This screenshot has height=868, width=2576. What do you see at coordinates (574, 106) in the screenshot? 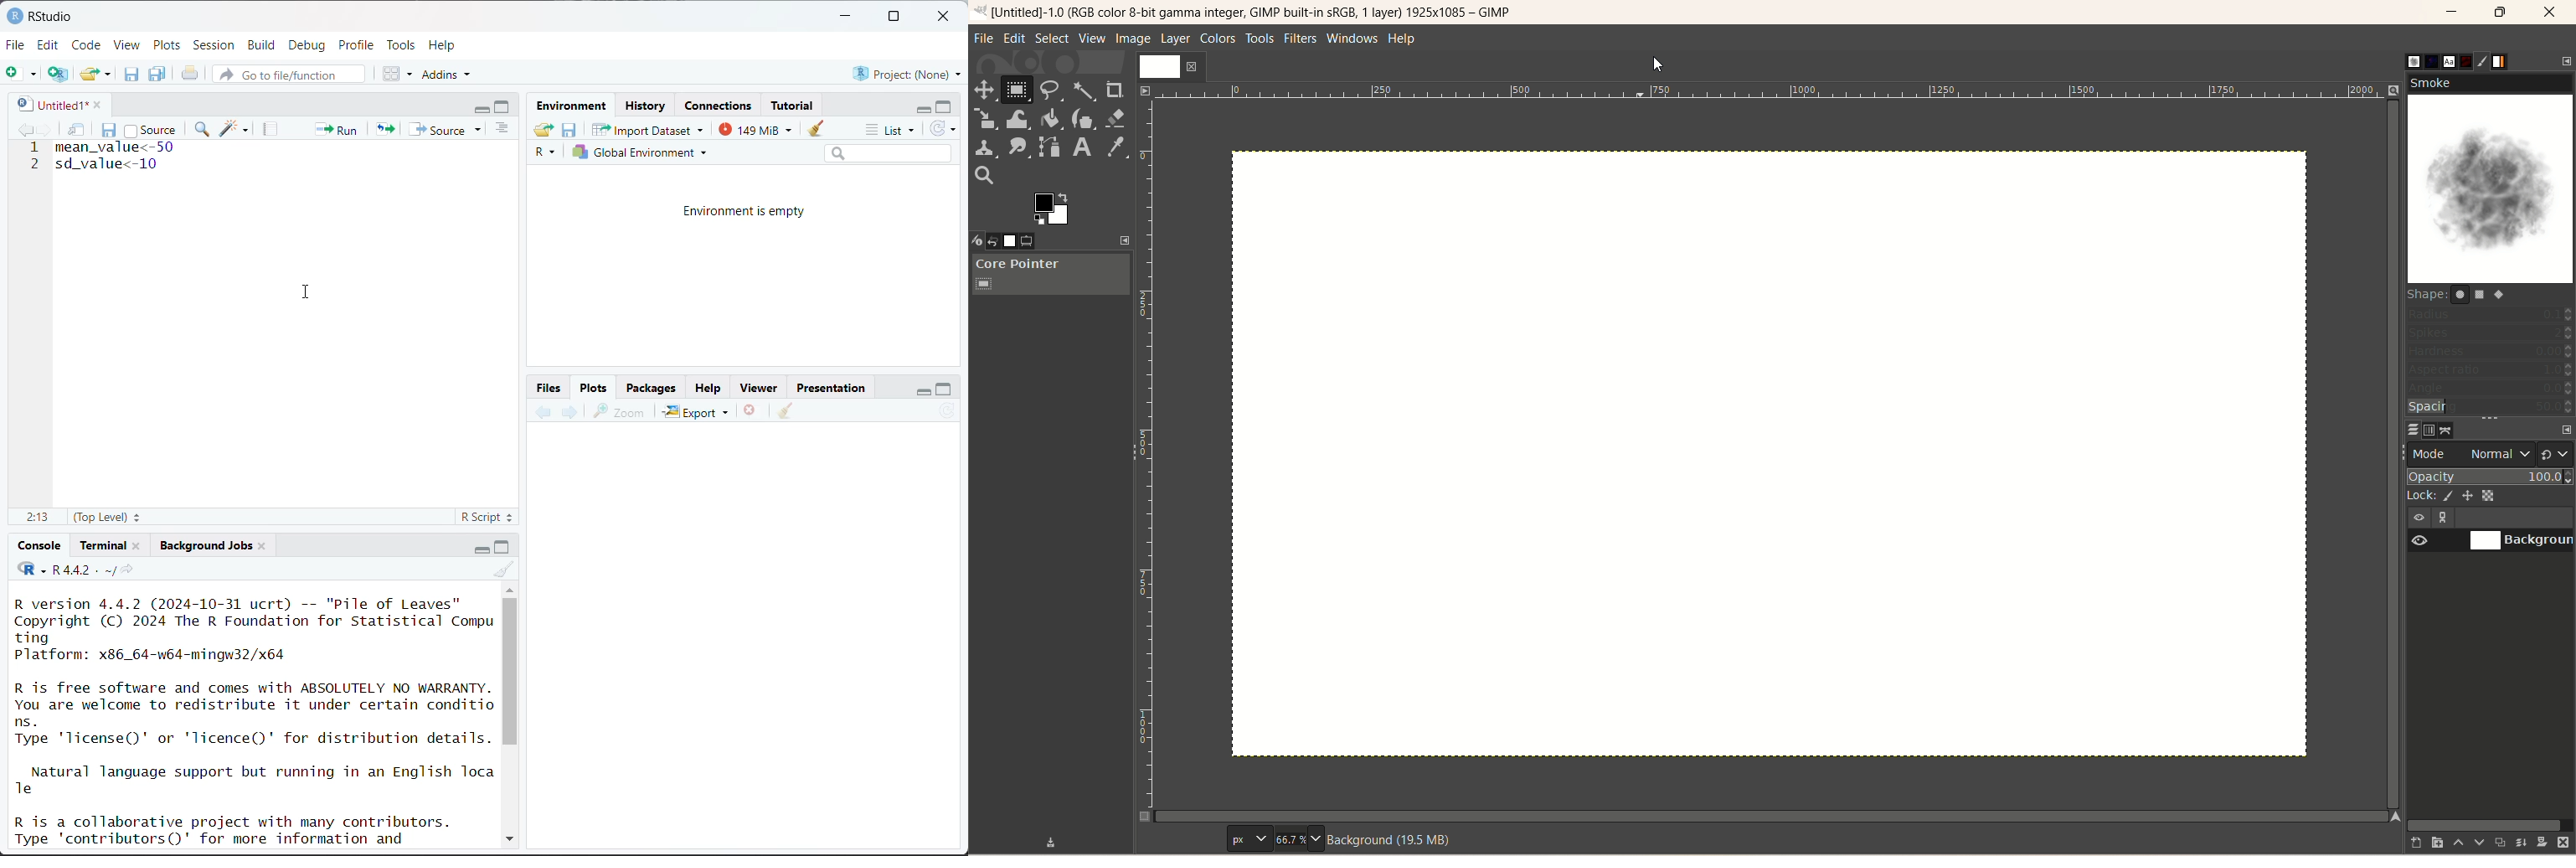
I see `Environment` at bounding box center [574, 106].